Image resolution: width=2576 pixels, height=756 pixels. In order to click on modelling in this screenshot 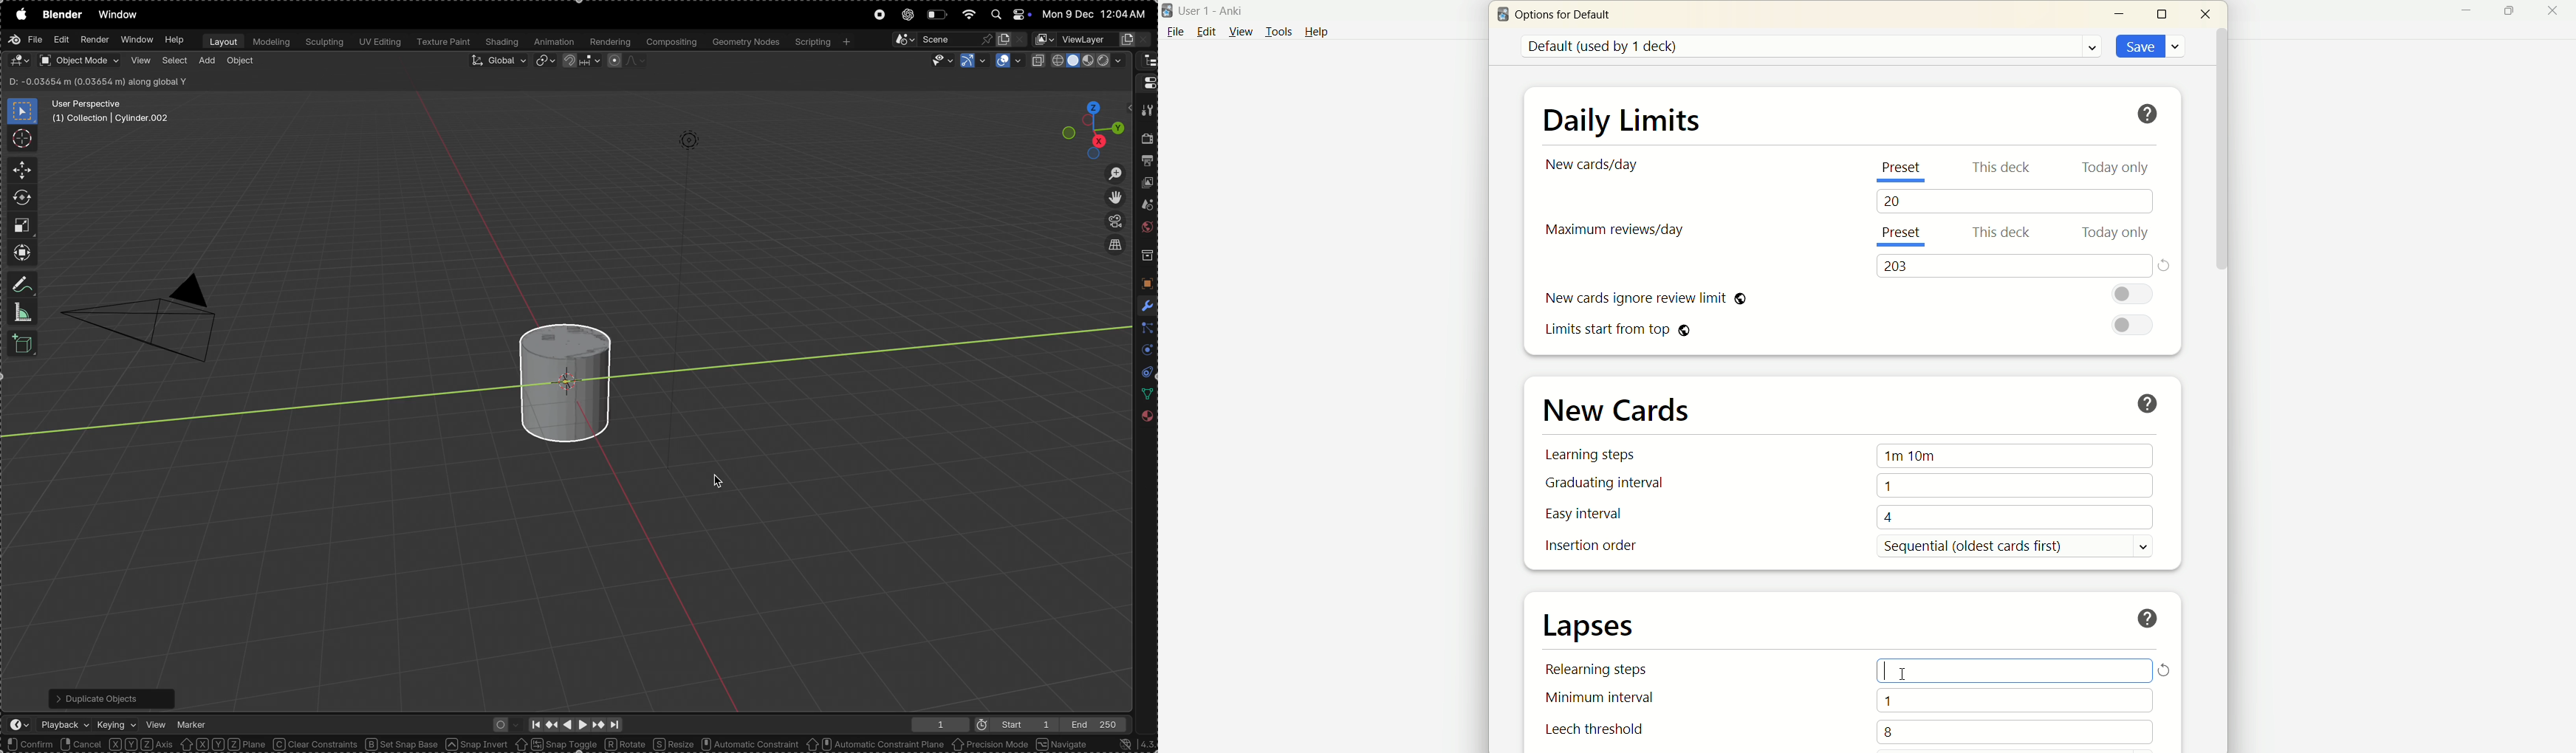, I will do `click(271, 41)`.